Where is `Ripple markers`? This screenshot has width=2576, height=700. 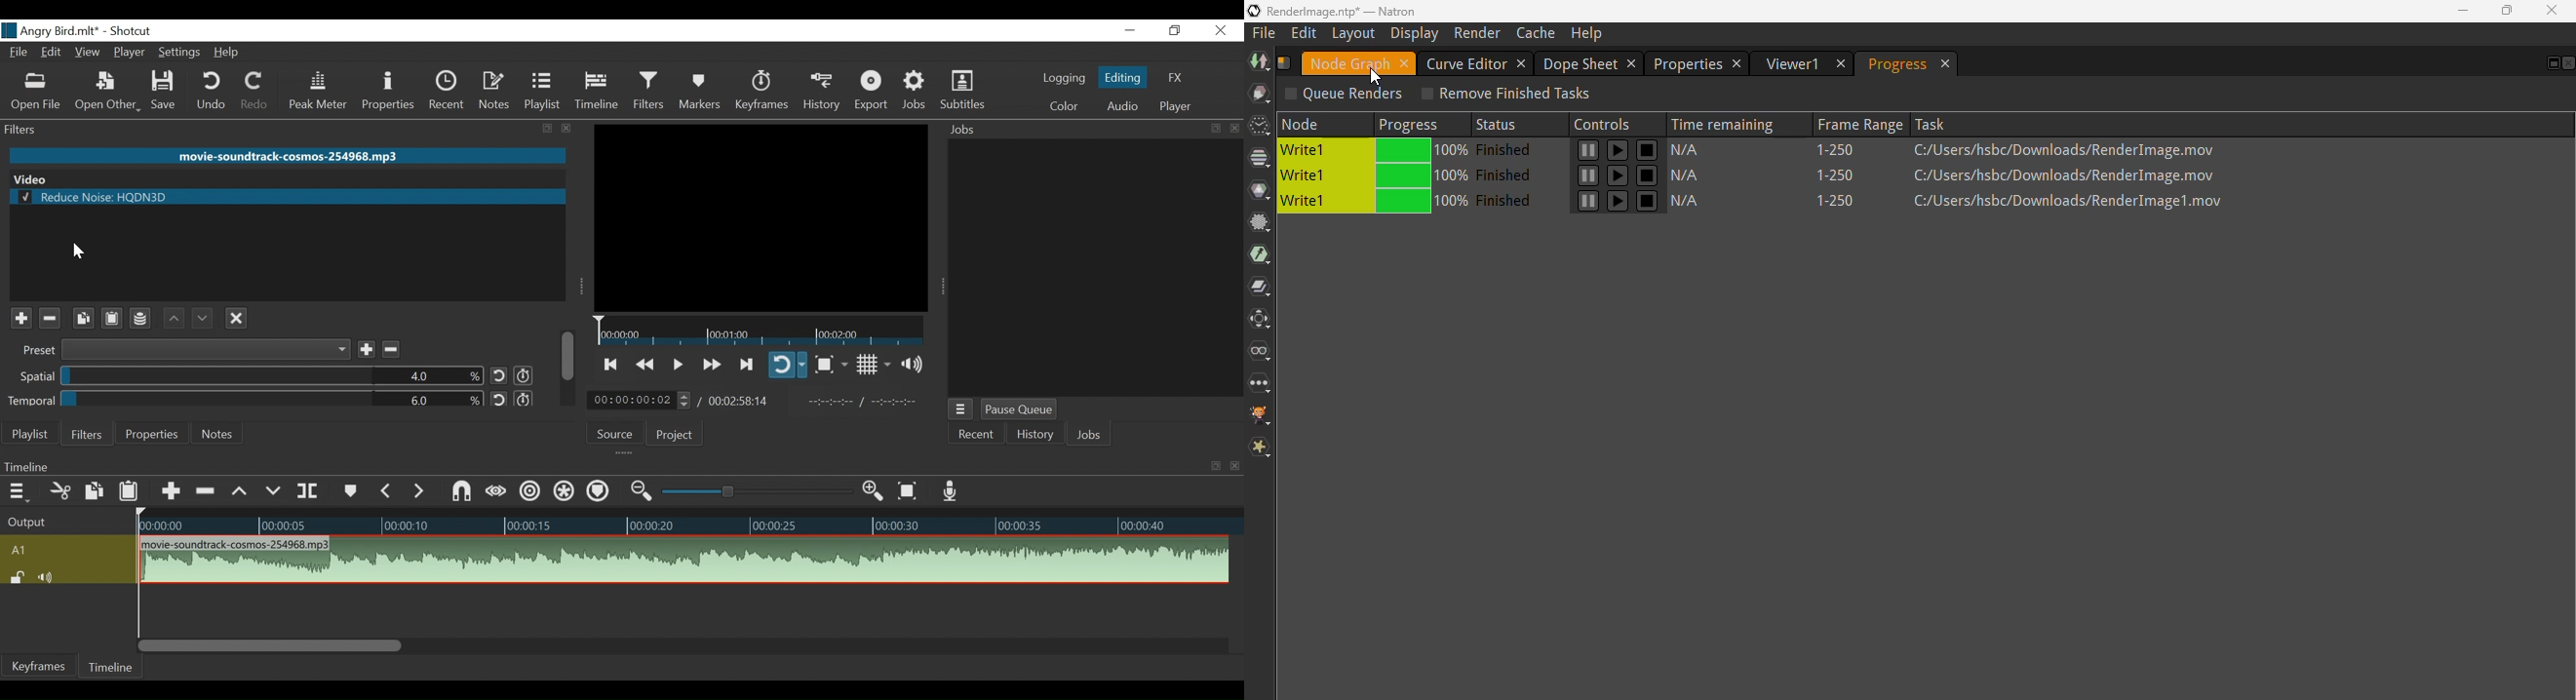
Ripple markers is located at coordinates (600, 491).